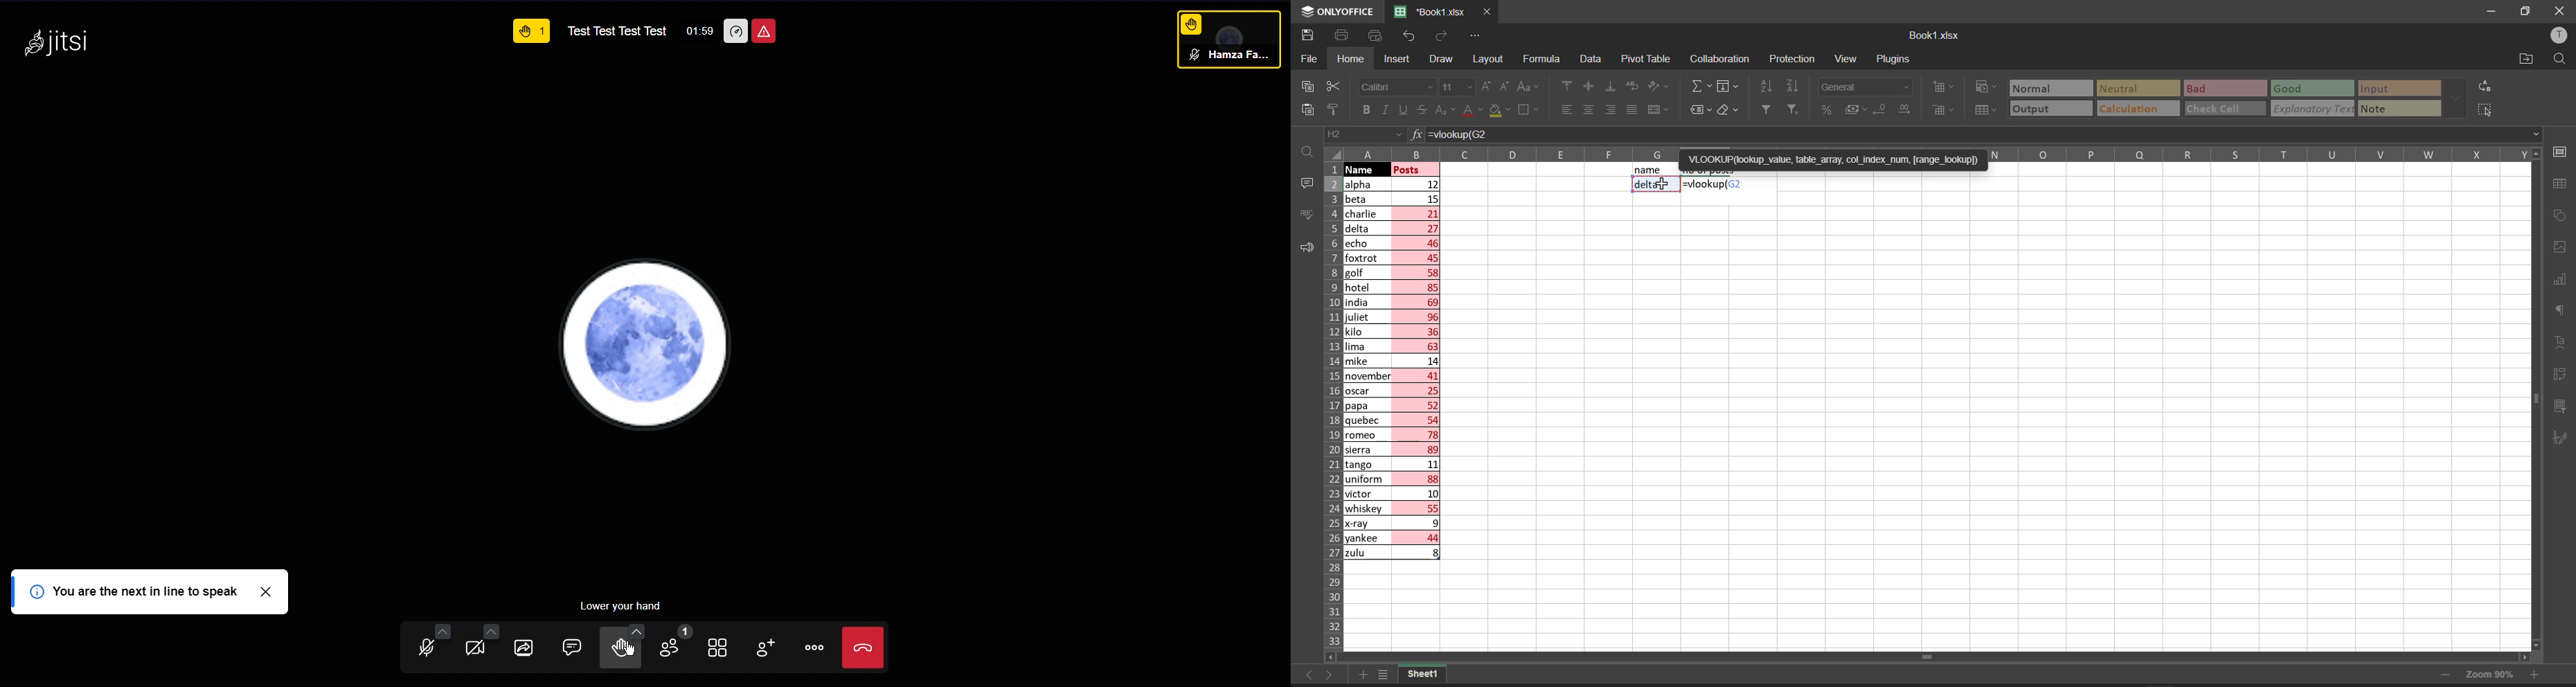 The image size is (2576, 700). I want to click on orientation, so click(1662, 86).